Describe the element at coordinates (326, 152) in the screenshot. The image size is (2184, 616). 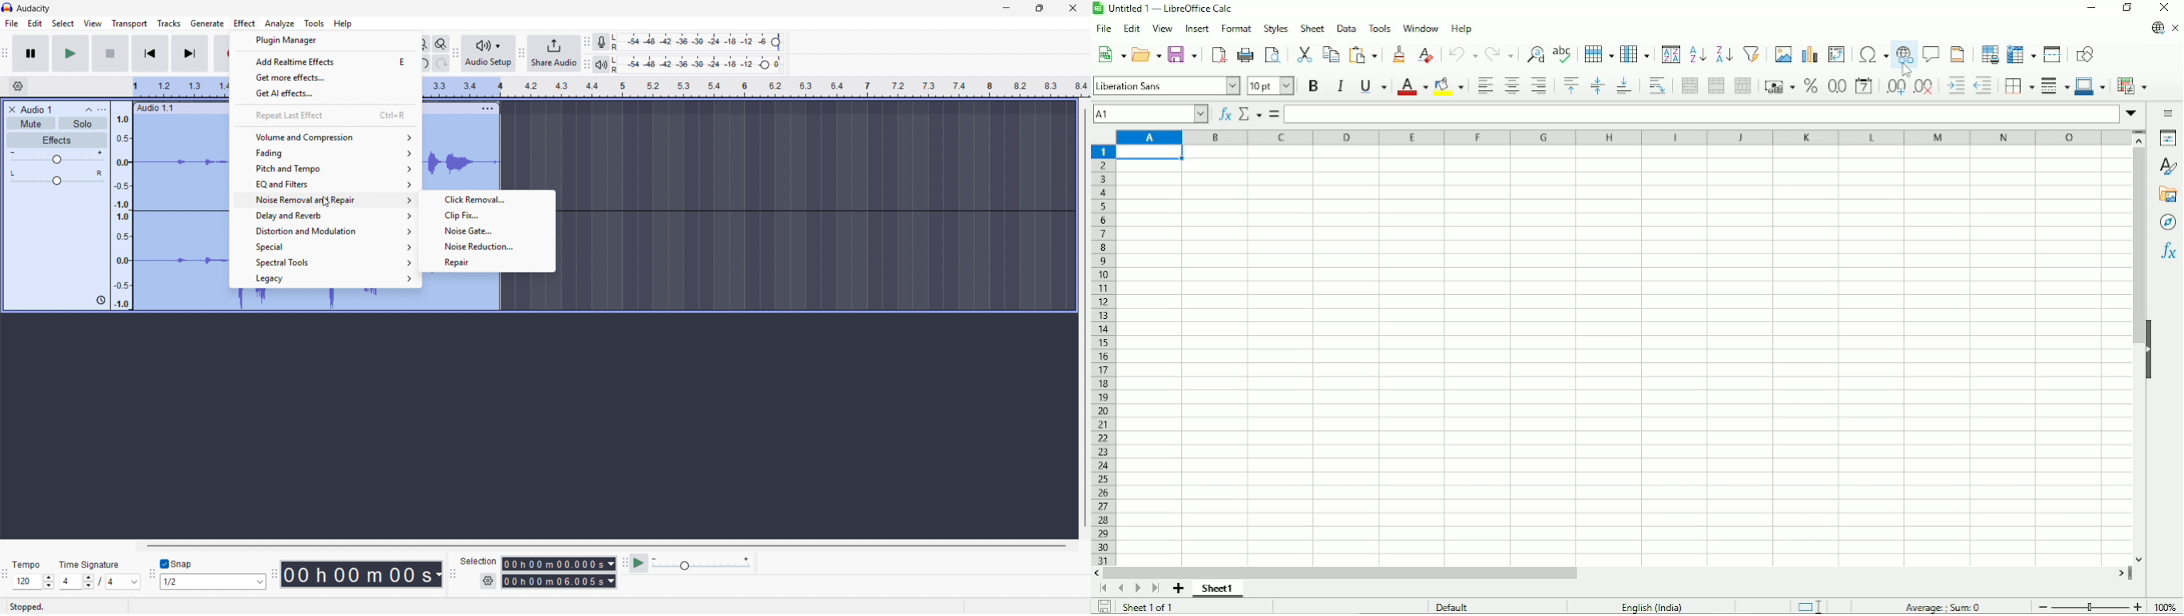
I see `Fading ` at that location.